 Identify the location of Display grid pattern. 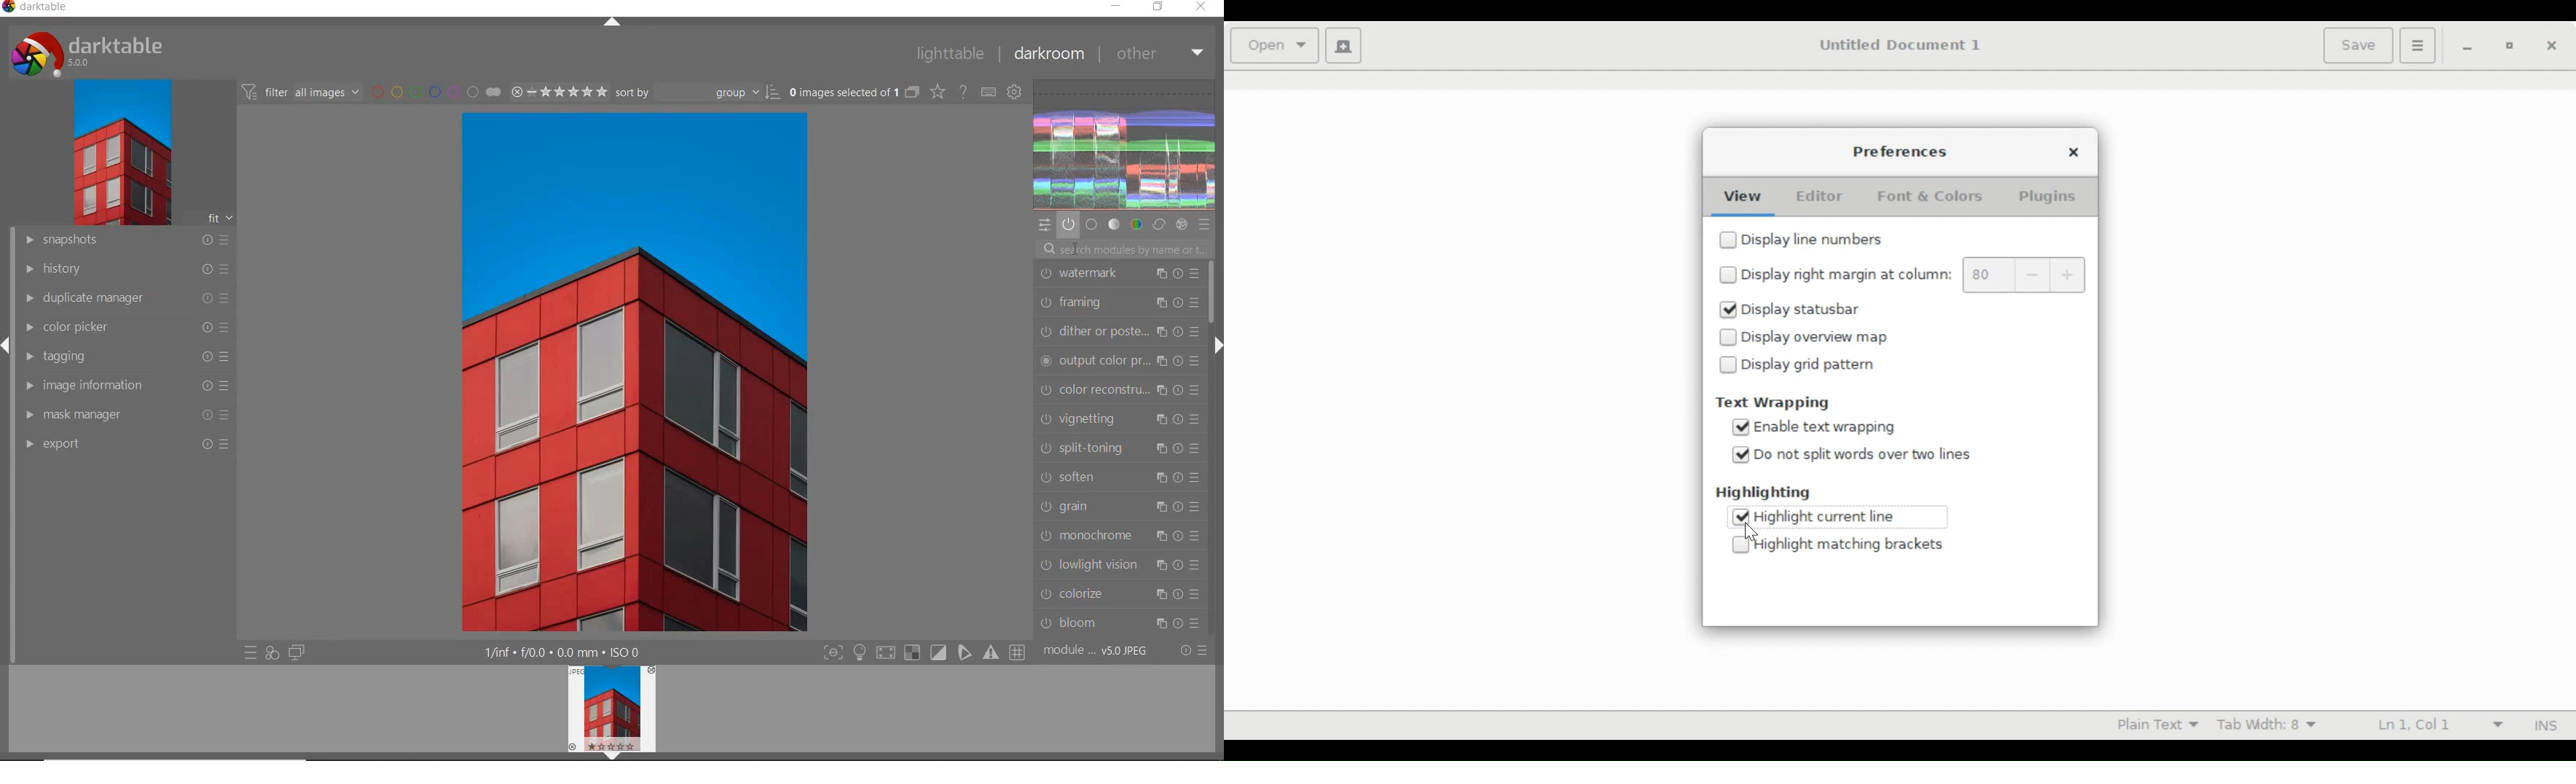
(1808, 365).